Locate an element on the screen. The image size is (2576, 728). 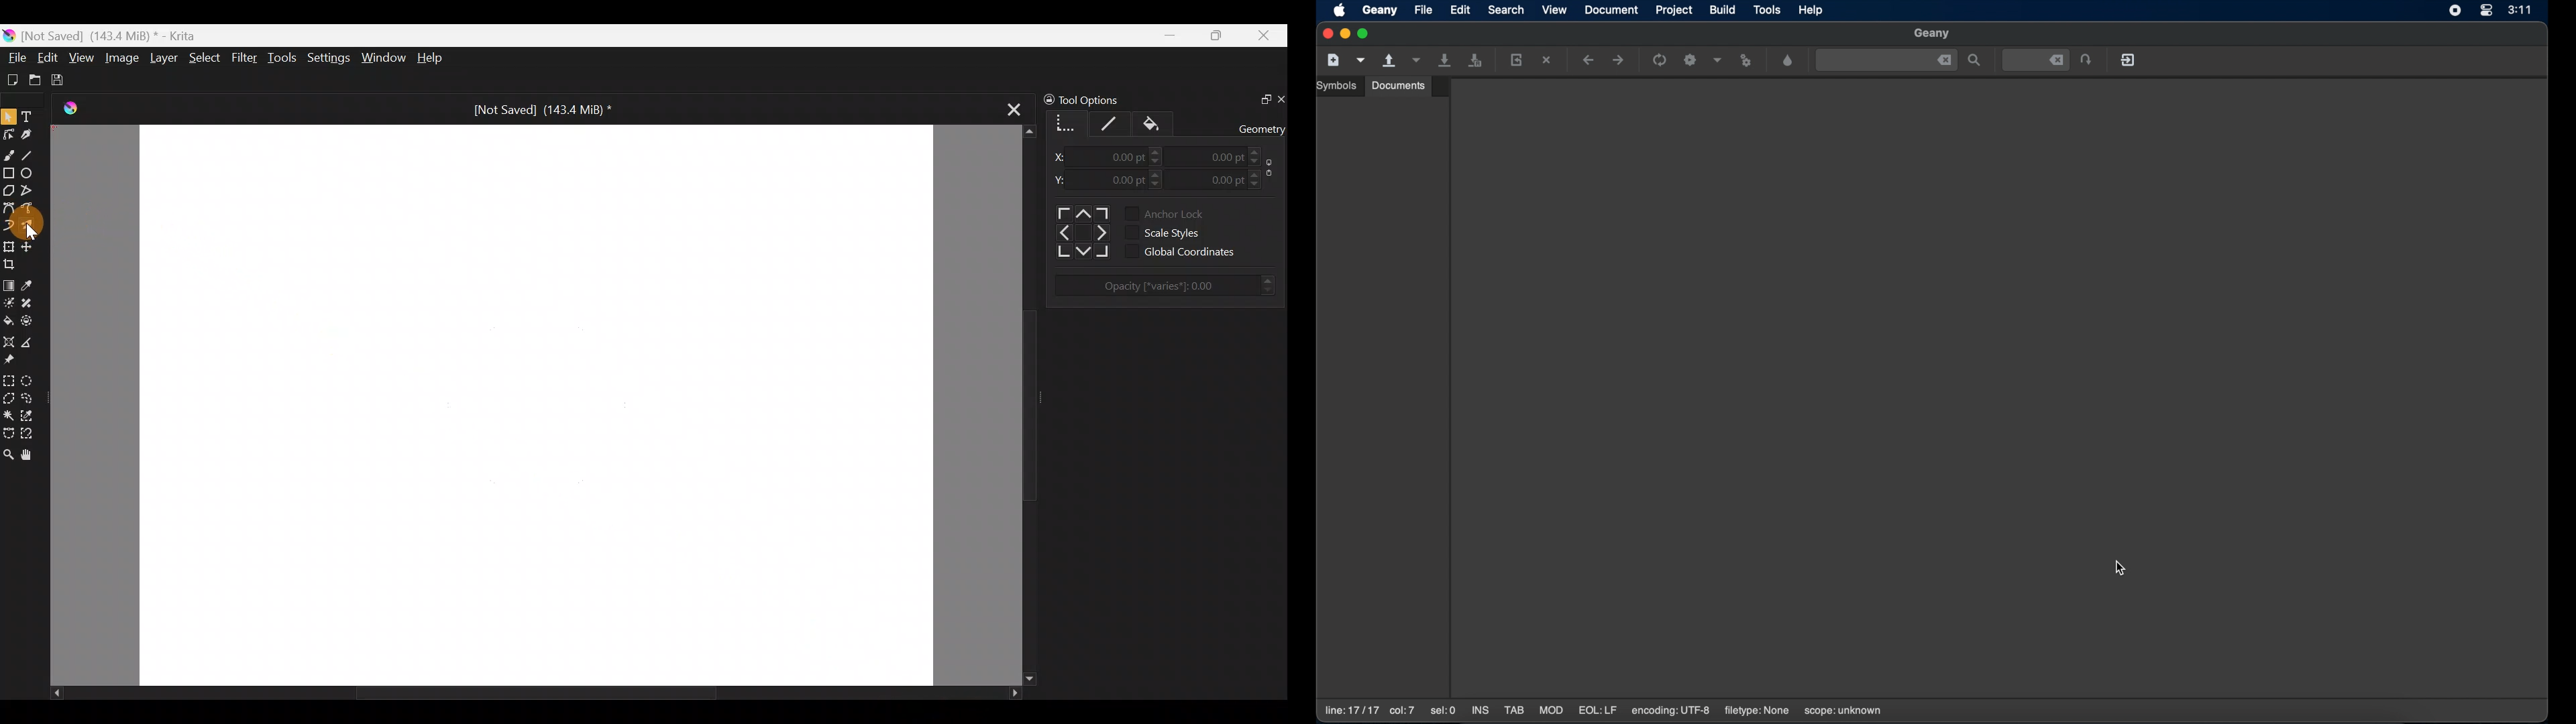
Fill is located at coordinates (1159, 123).